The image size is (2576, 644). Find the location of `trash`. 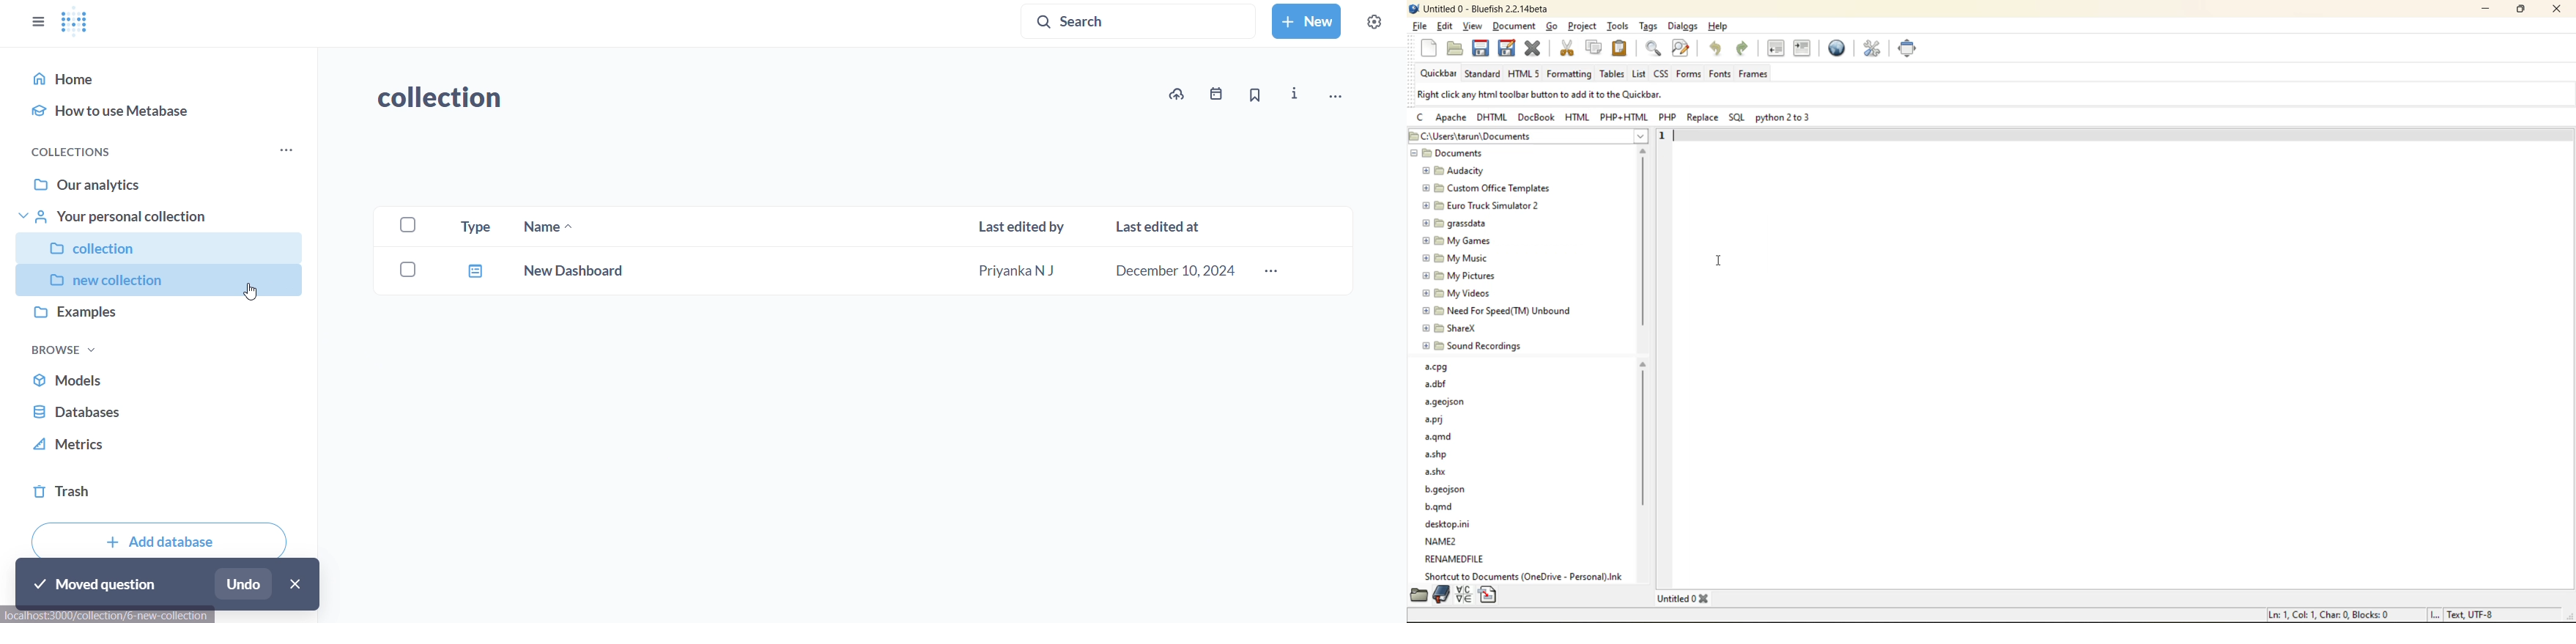

trash is located at coordinates (163, 491).